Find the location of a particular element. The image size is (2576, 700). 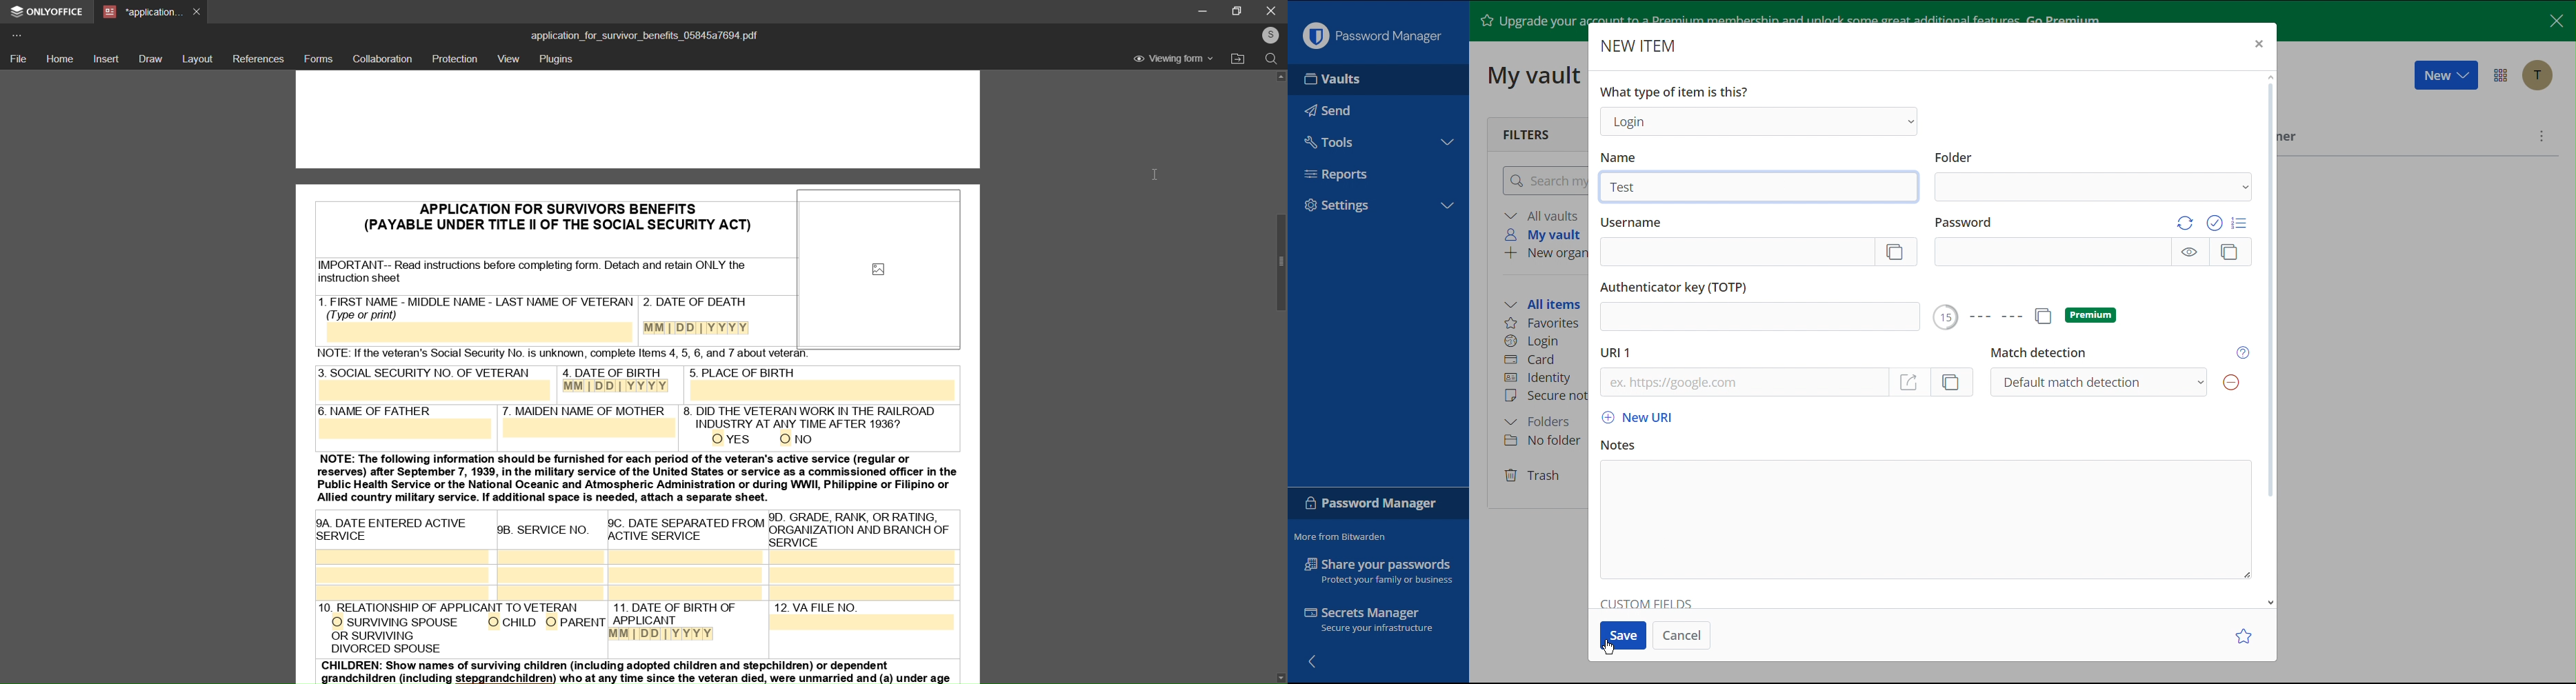

URL  is located at coordinates (1789, 385).